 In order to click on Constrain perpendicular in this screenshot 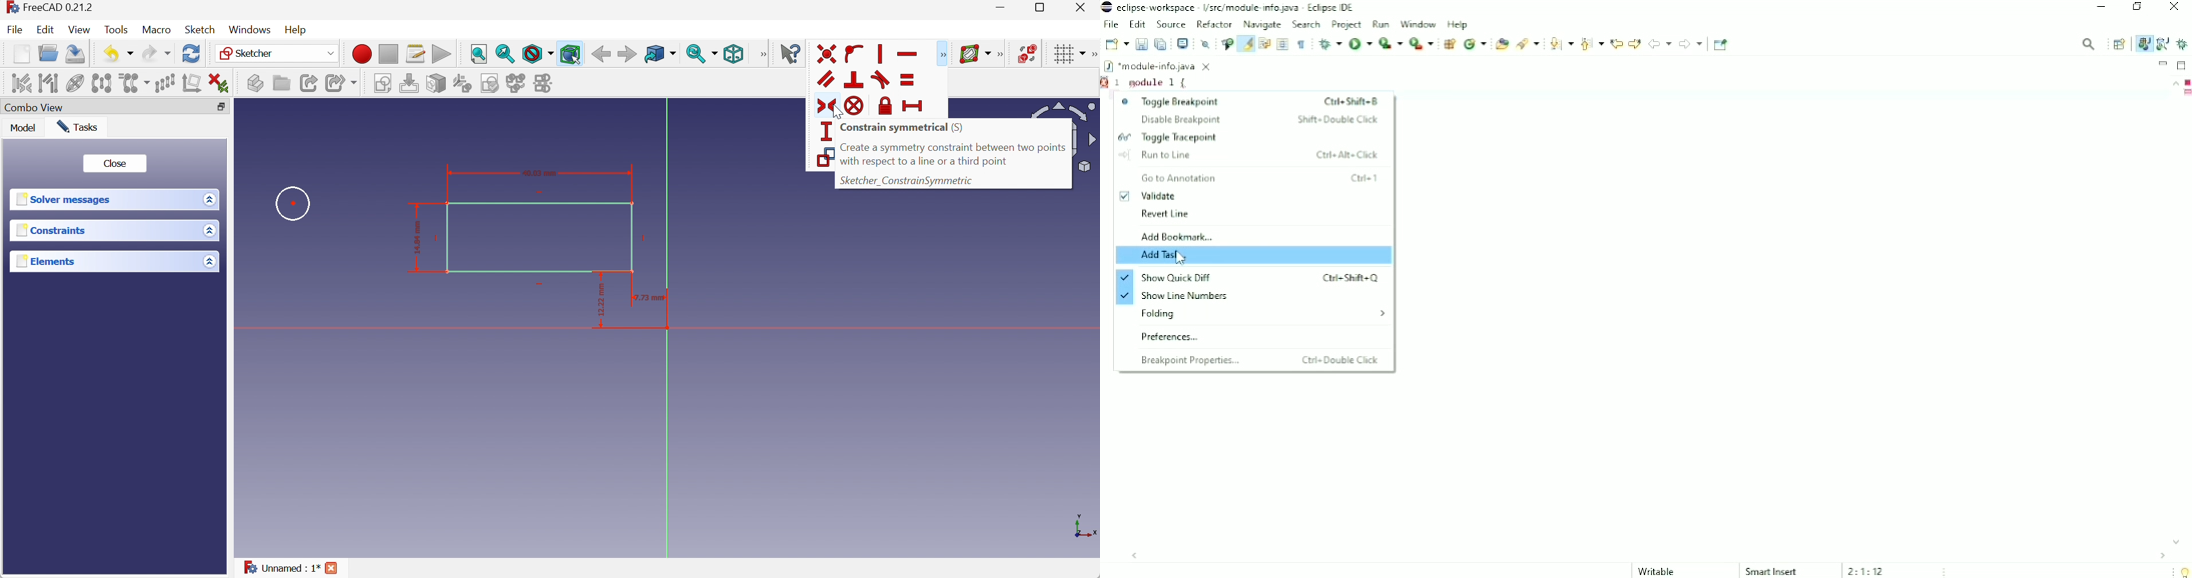, I will do `click(855, 80)`.